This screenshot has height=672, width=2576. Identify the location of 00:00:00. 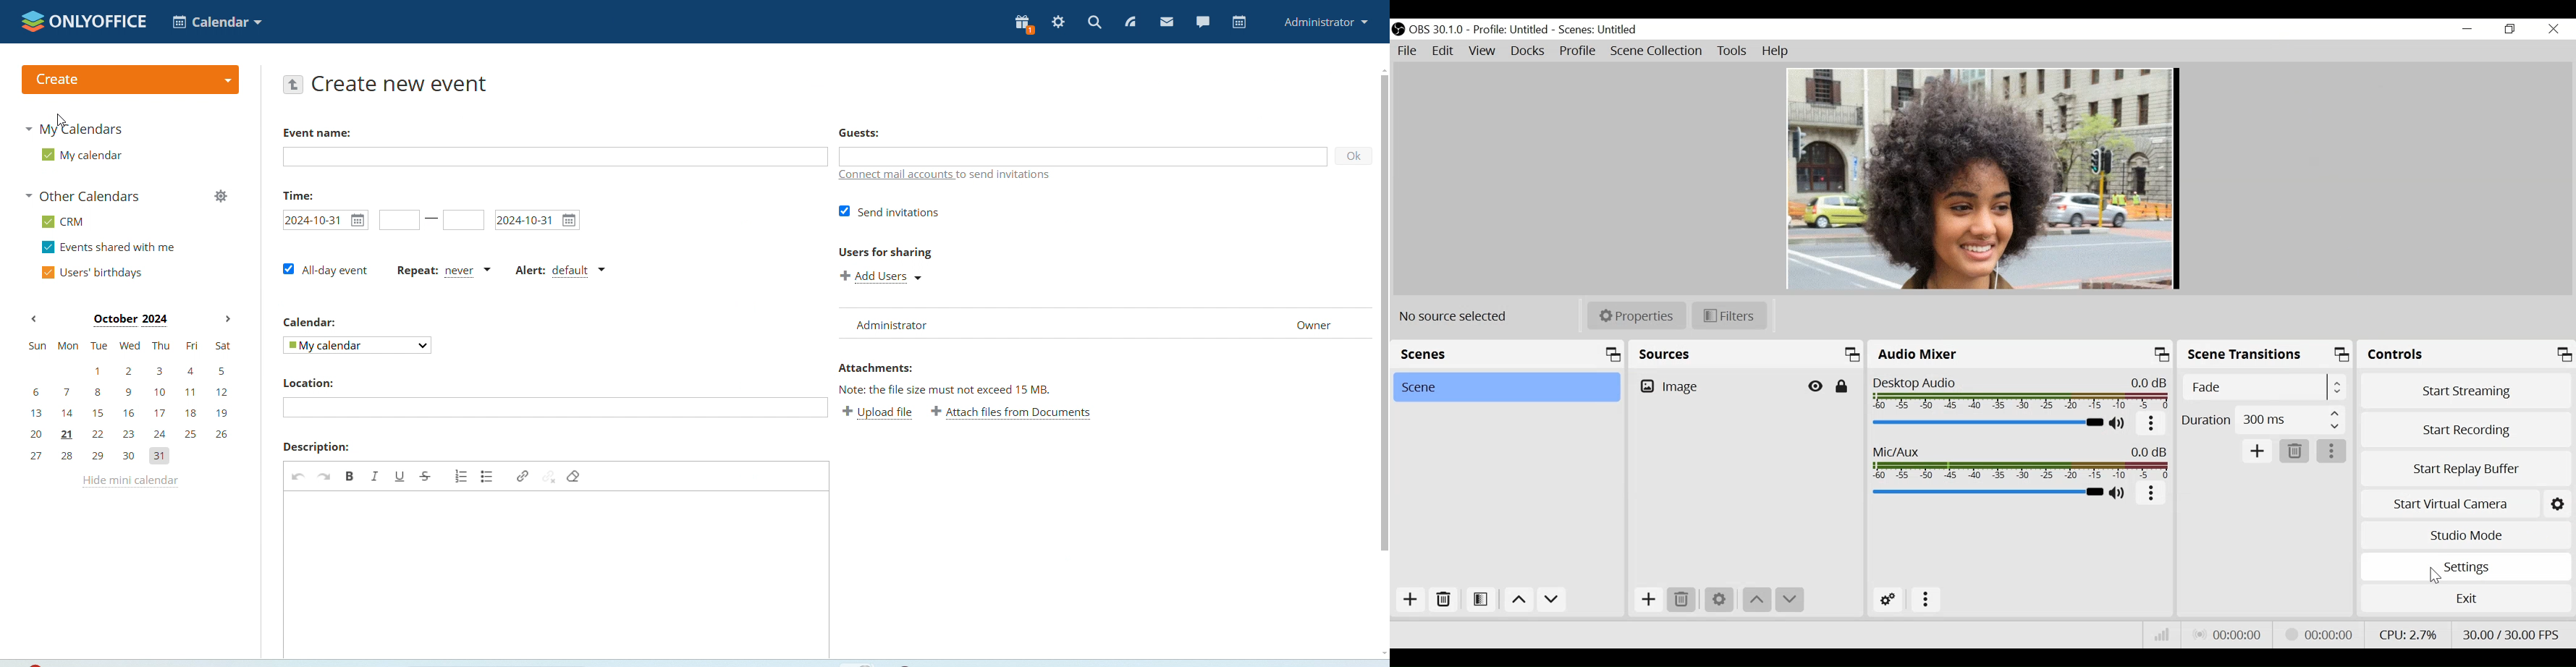
(2318, 635).